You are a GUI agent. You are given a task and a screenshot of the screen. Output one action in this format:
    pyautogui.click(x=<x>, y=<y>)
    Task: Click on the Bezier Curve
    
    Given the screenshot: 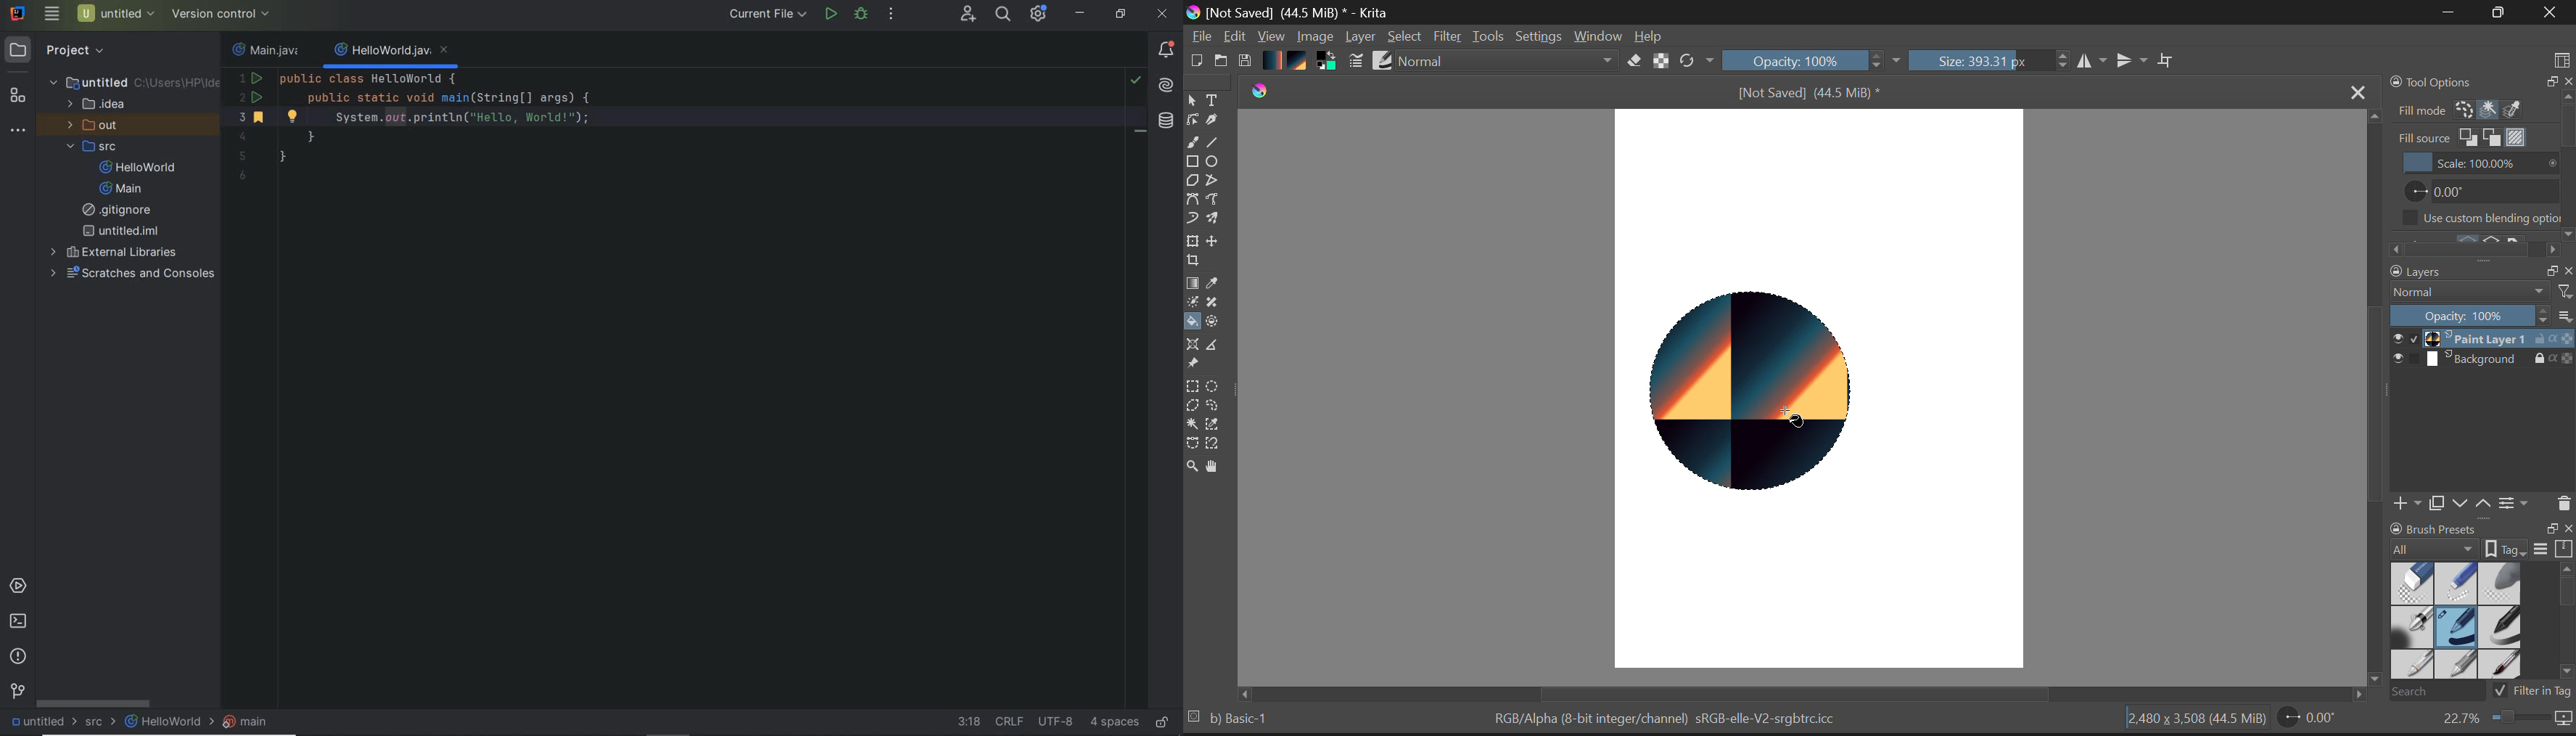 What is the action you would take?
    pyautogui.click(x=1193, y=443)
    